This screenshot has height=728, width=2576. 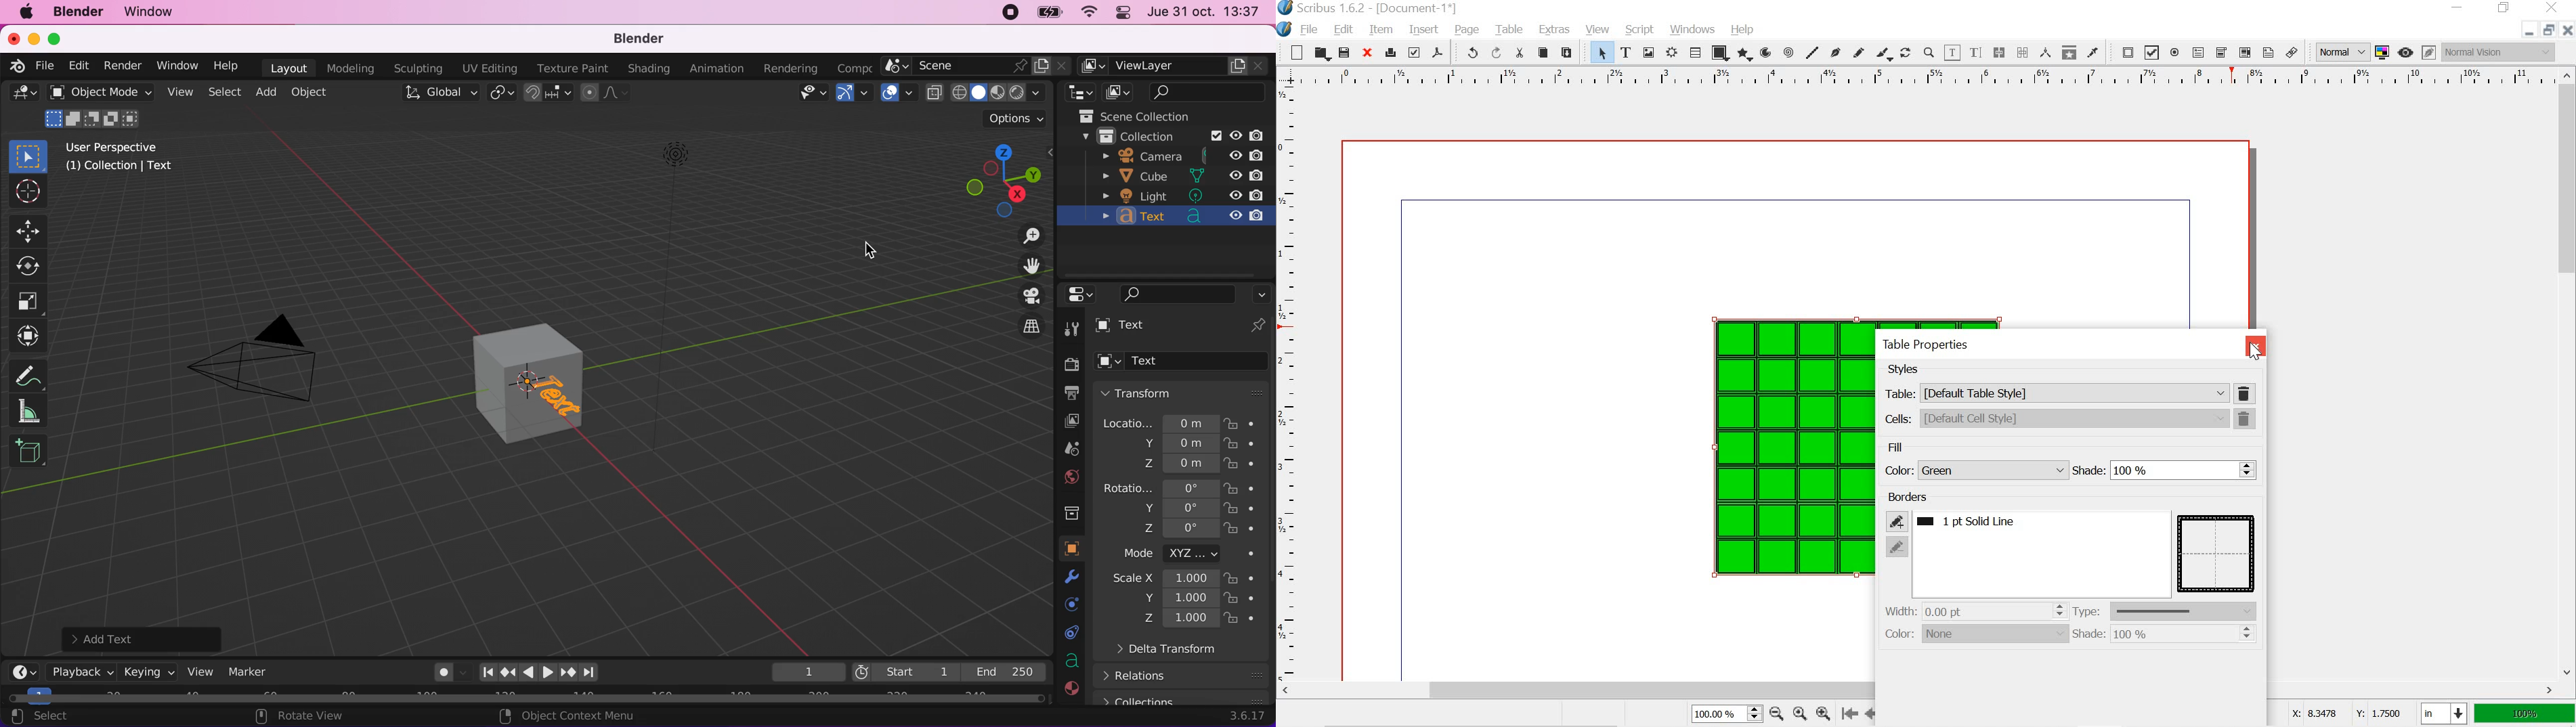 What do you see at coordinates (1467, 30) in the screenshot?
I see `page` at bounding box center [1467, 30].